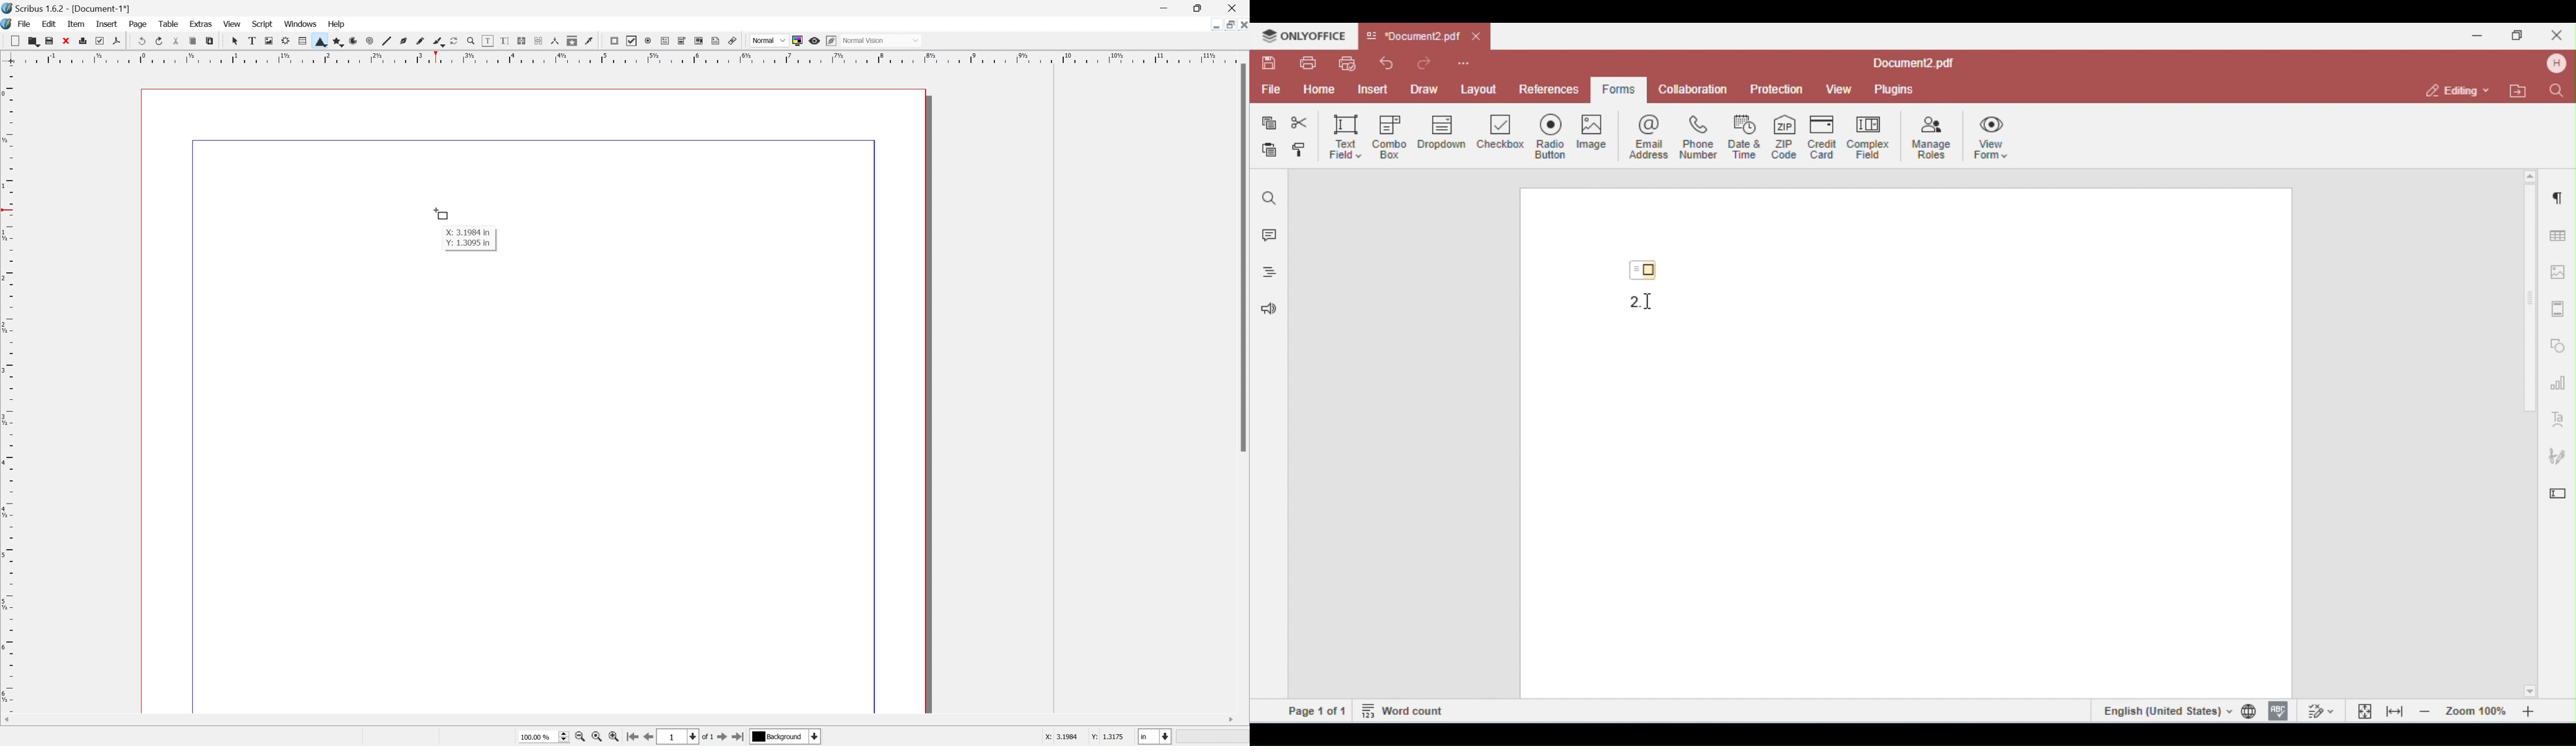  I want to click on Scroll Bar, so click(1242, 258).